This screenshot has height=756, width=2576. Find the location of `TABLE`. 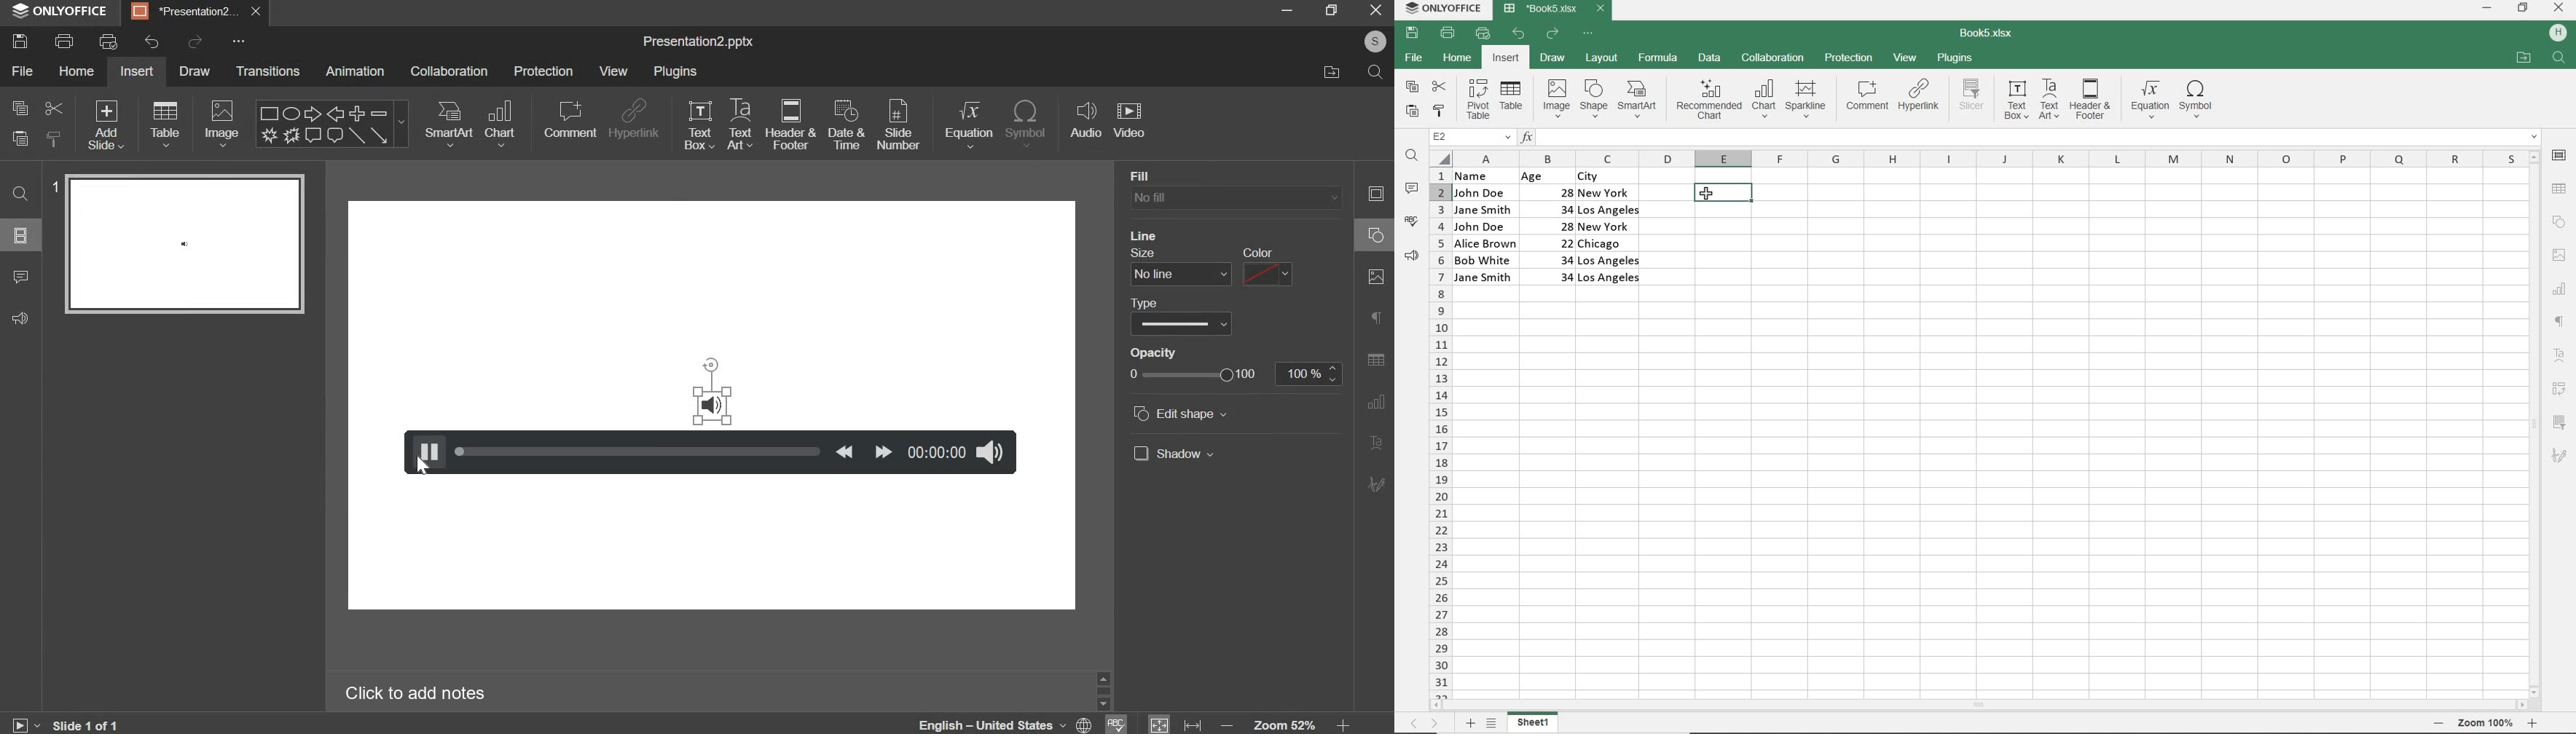

TABLE is located at coordinates (1513, 100).